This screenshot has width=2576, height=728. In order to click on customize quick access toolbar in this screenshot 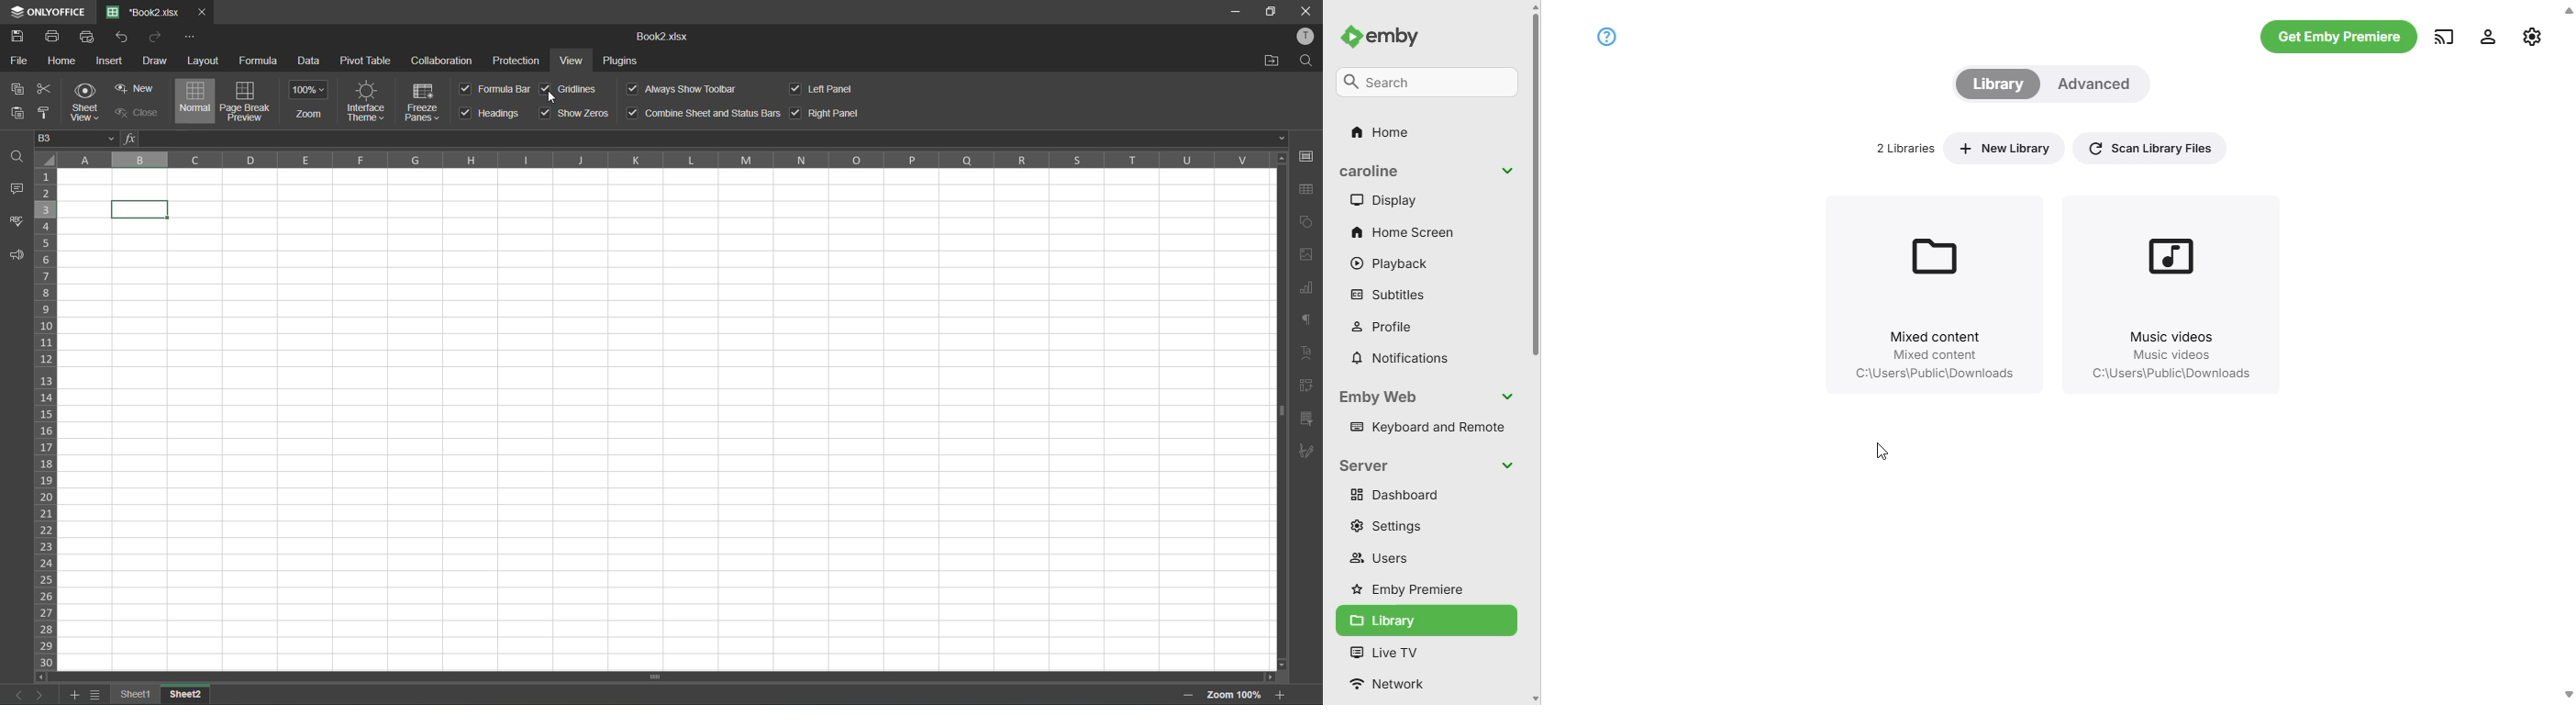, I will do `click(190, 37)`.